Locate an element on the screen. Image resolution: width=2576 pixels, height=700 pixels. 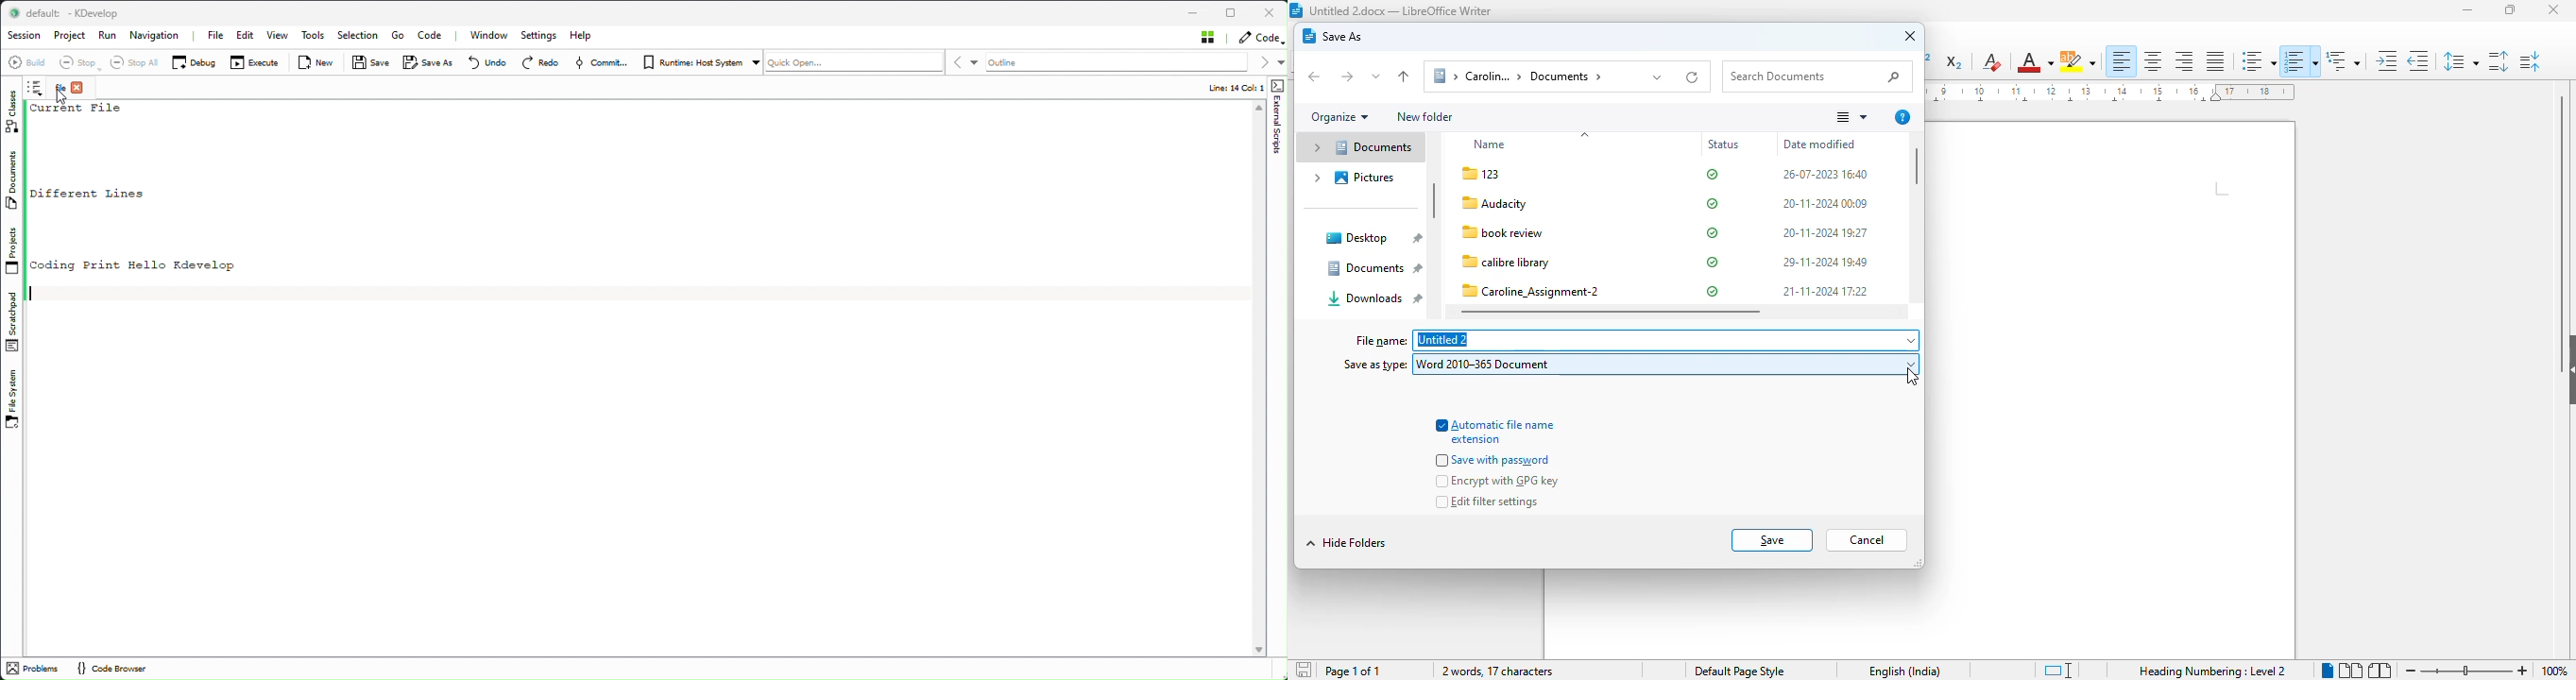
current is located at coordinates (1913, 377).